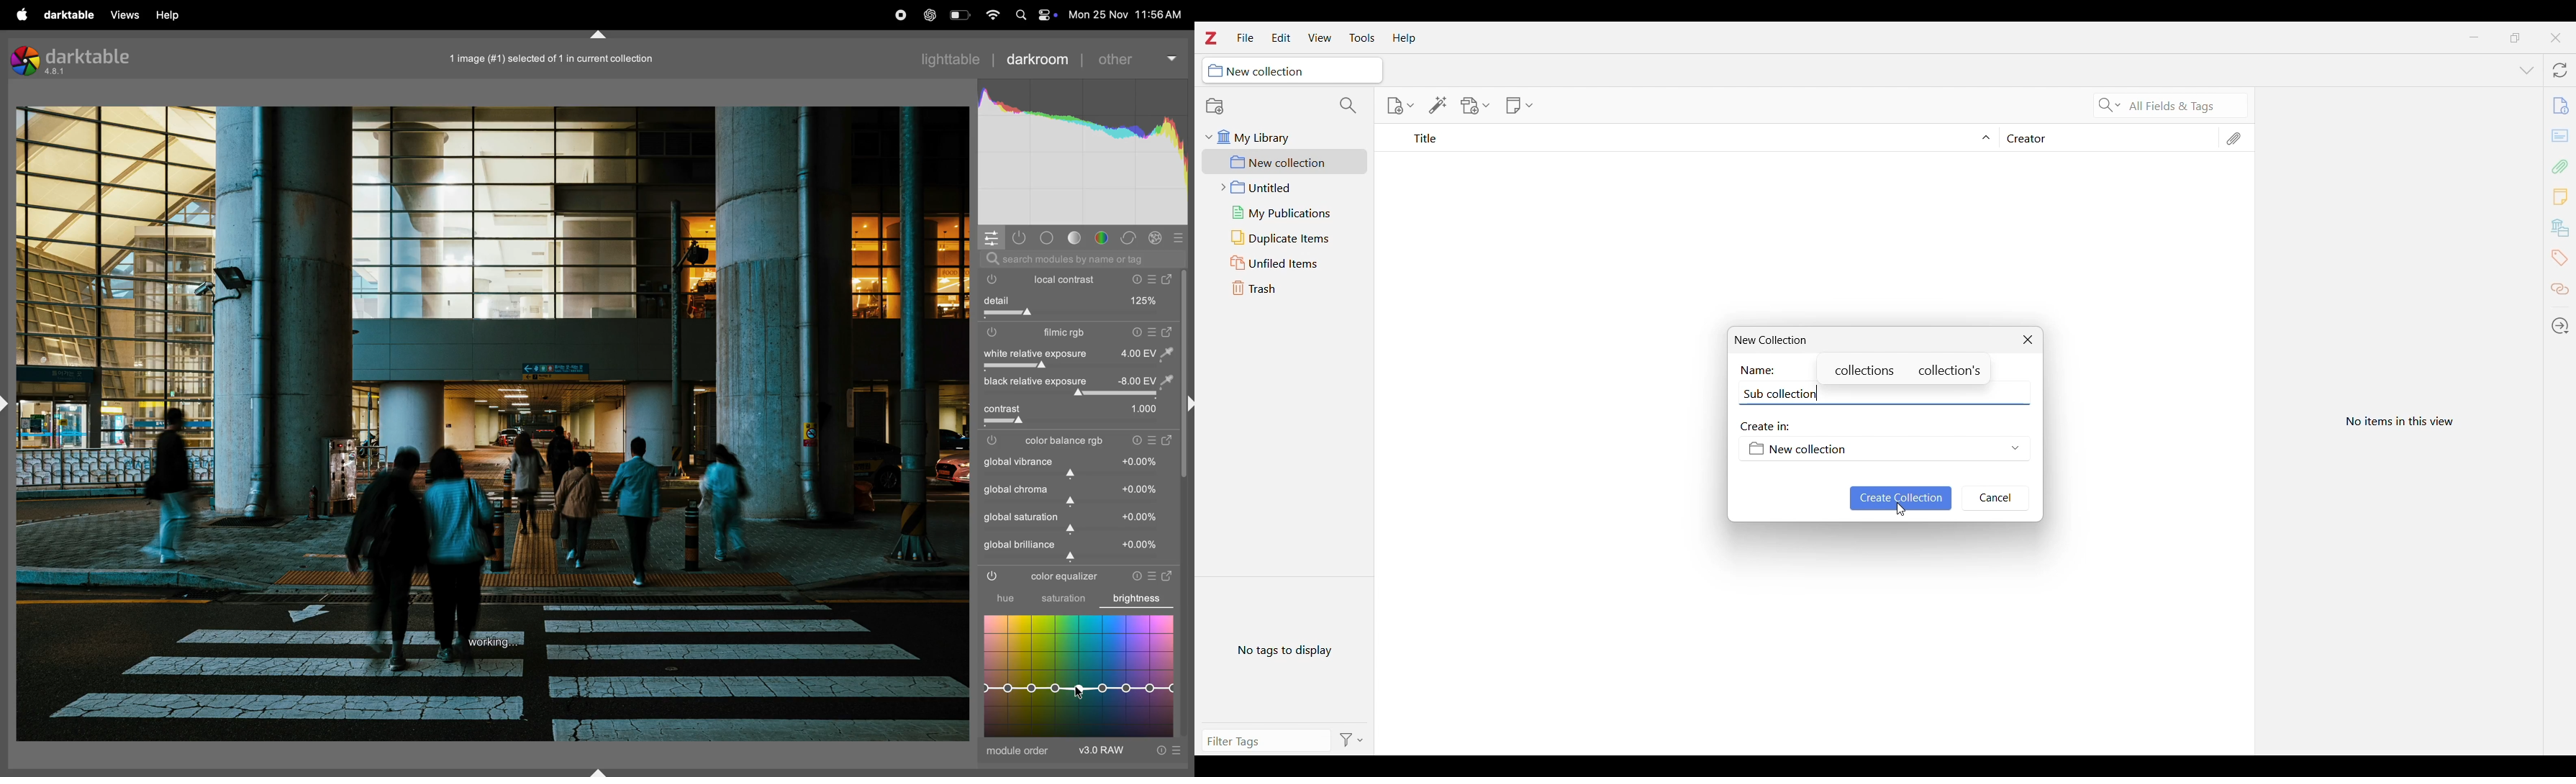  Describe the element at coordinates (1077, 531) in the screenshot. I see `slider` at that location.